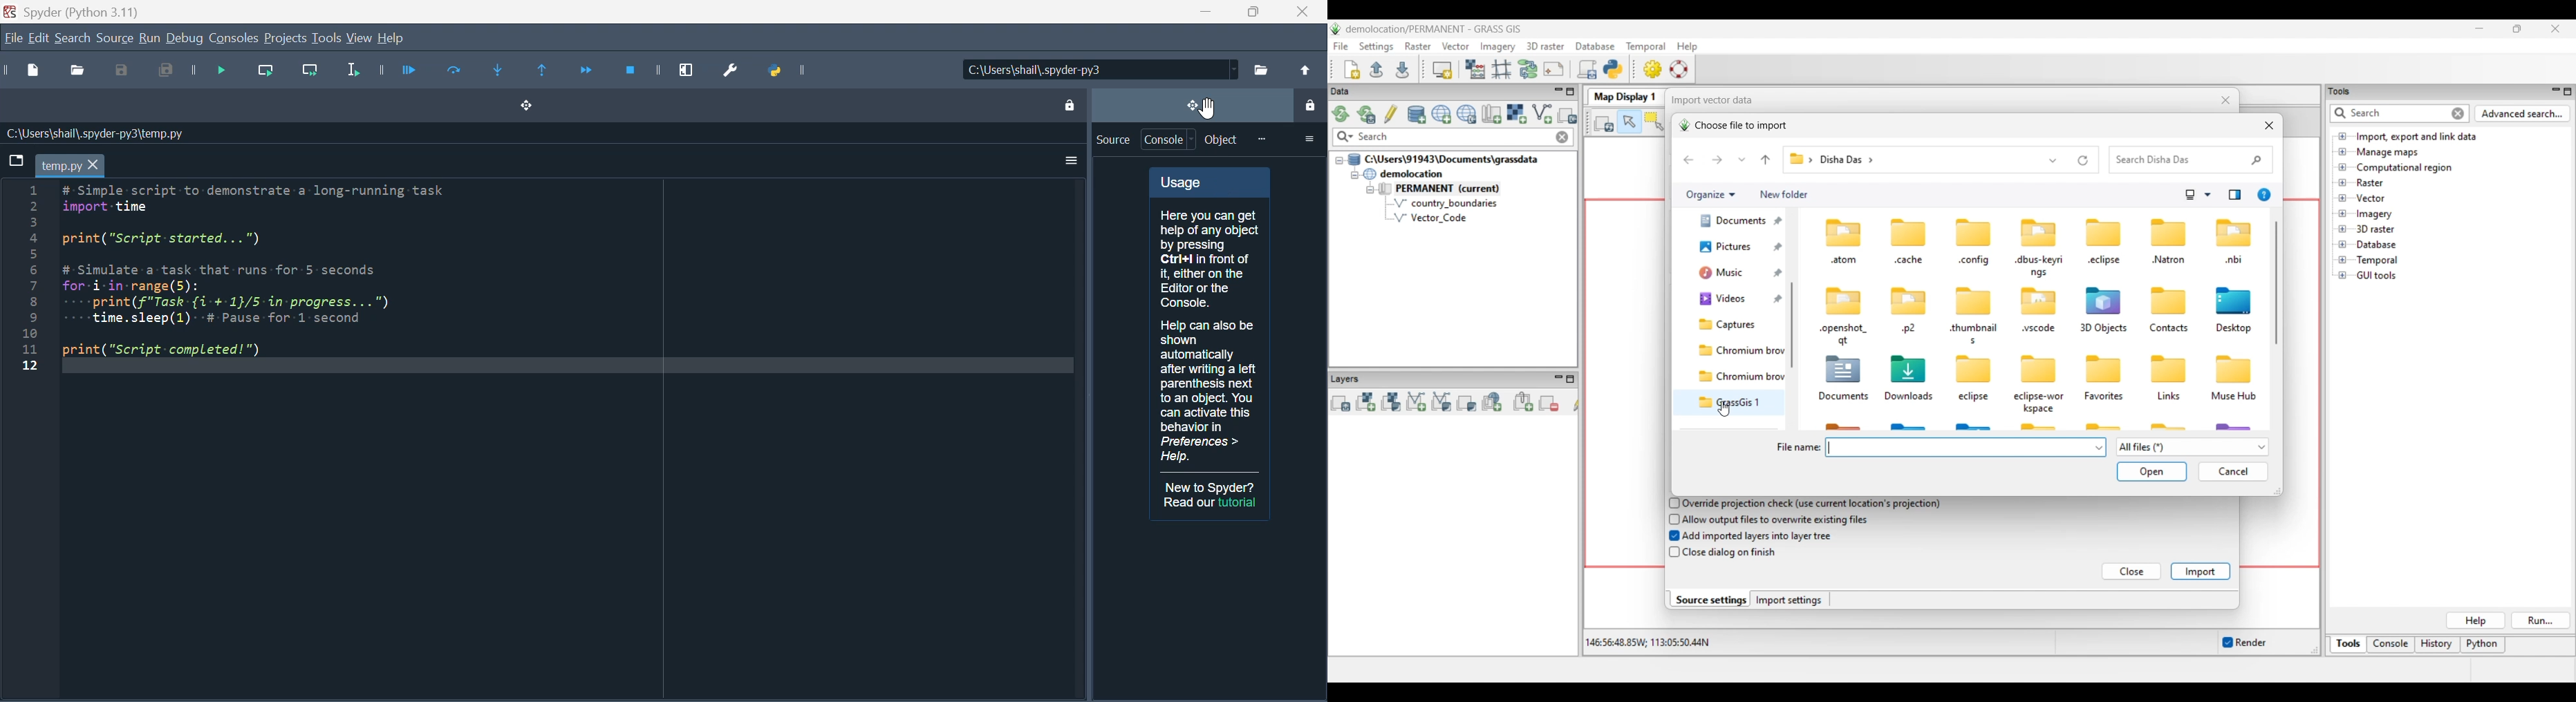 Image resolution: width=2576 pixels, height=728 pixels. Describe the element at coordinates (1248, 12) in the screenshot. I see `Maximise` at that location.